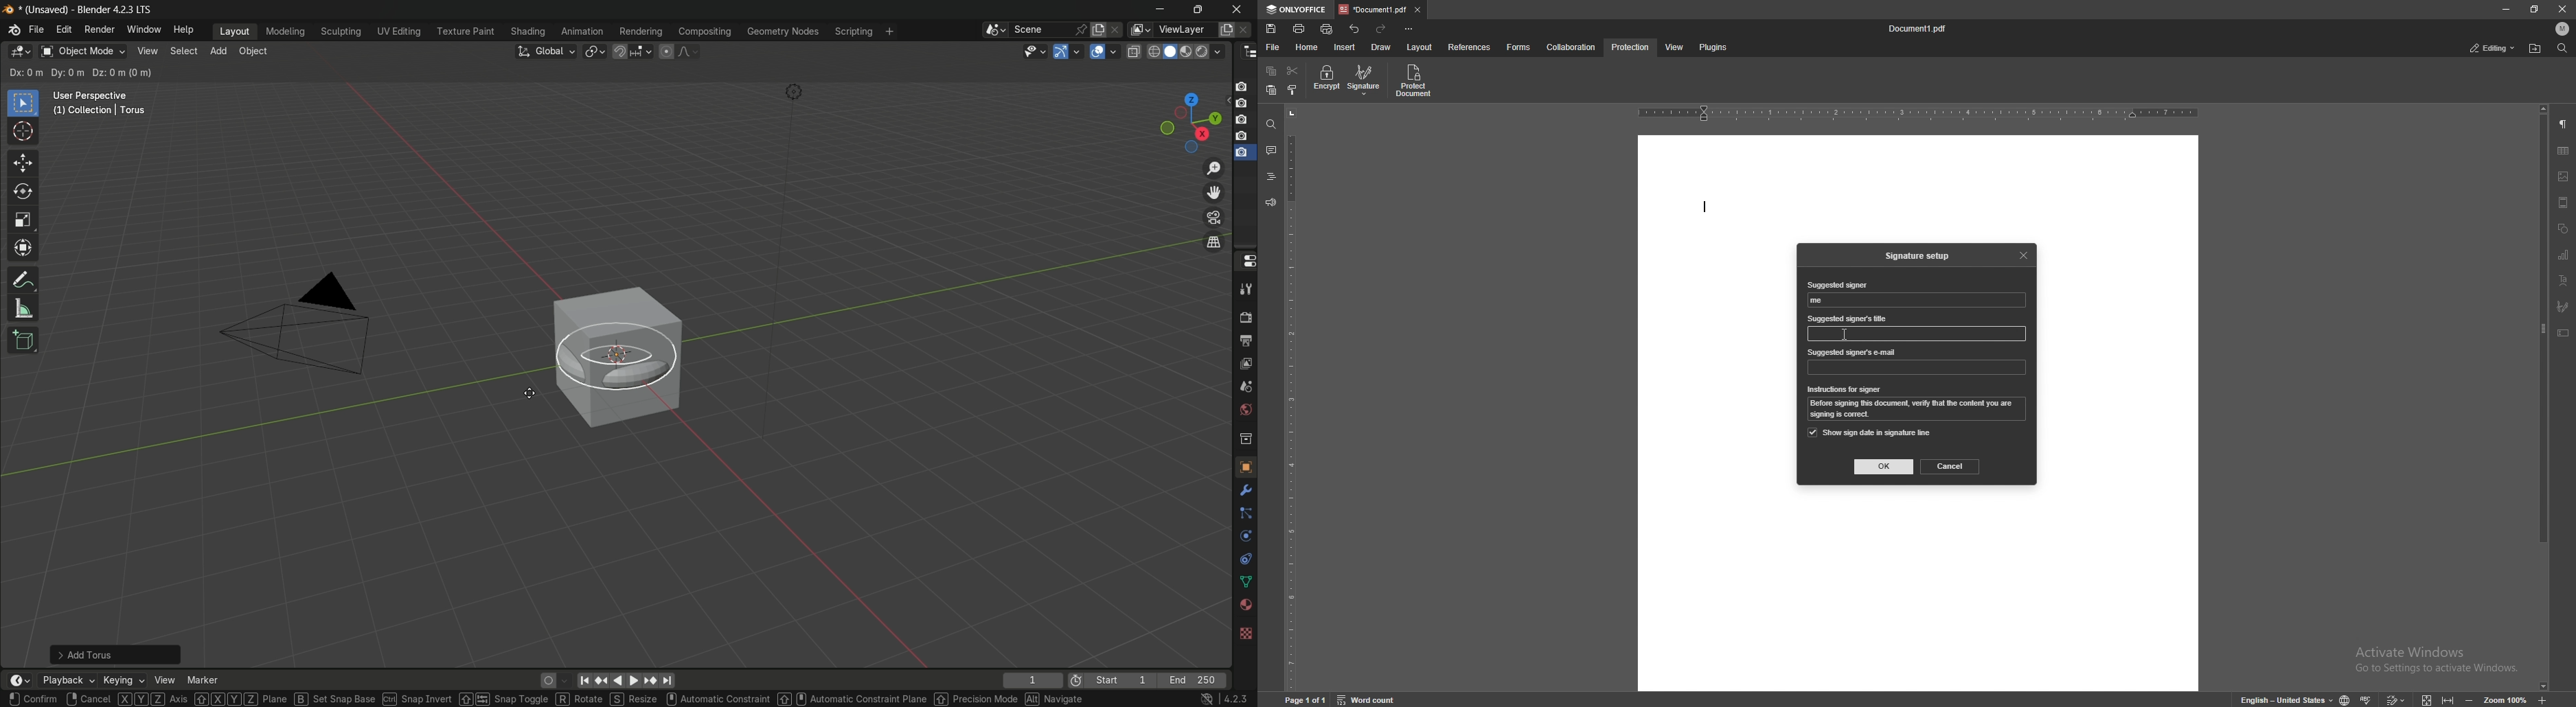  What do you see at coordinates (1712, 48) in the screenshot?
I see `plugins` at bounding box center [1712, 48].